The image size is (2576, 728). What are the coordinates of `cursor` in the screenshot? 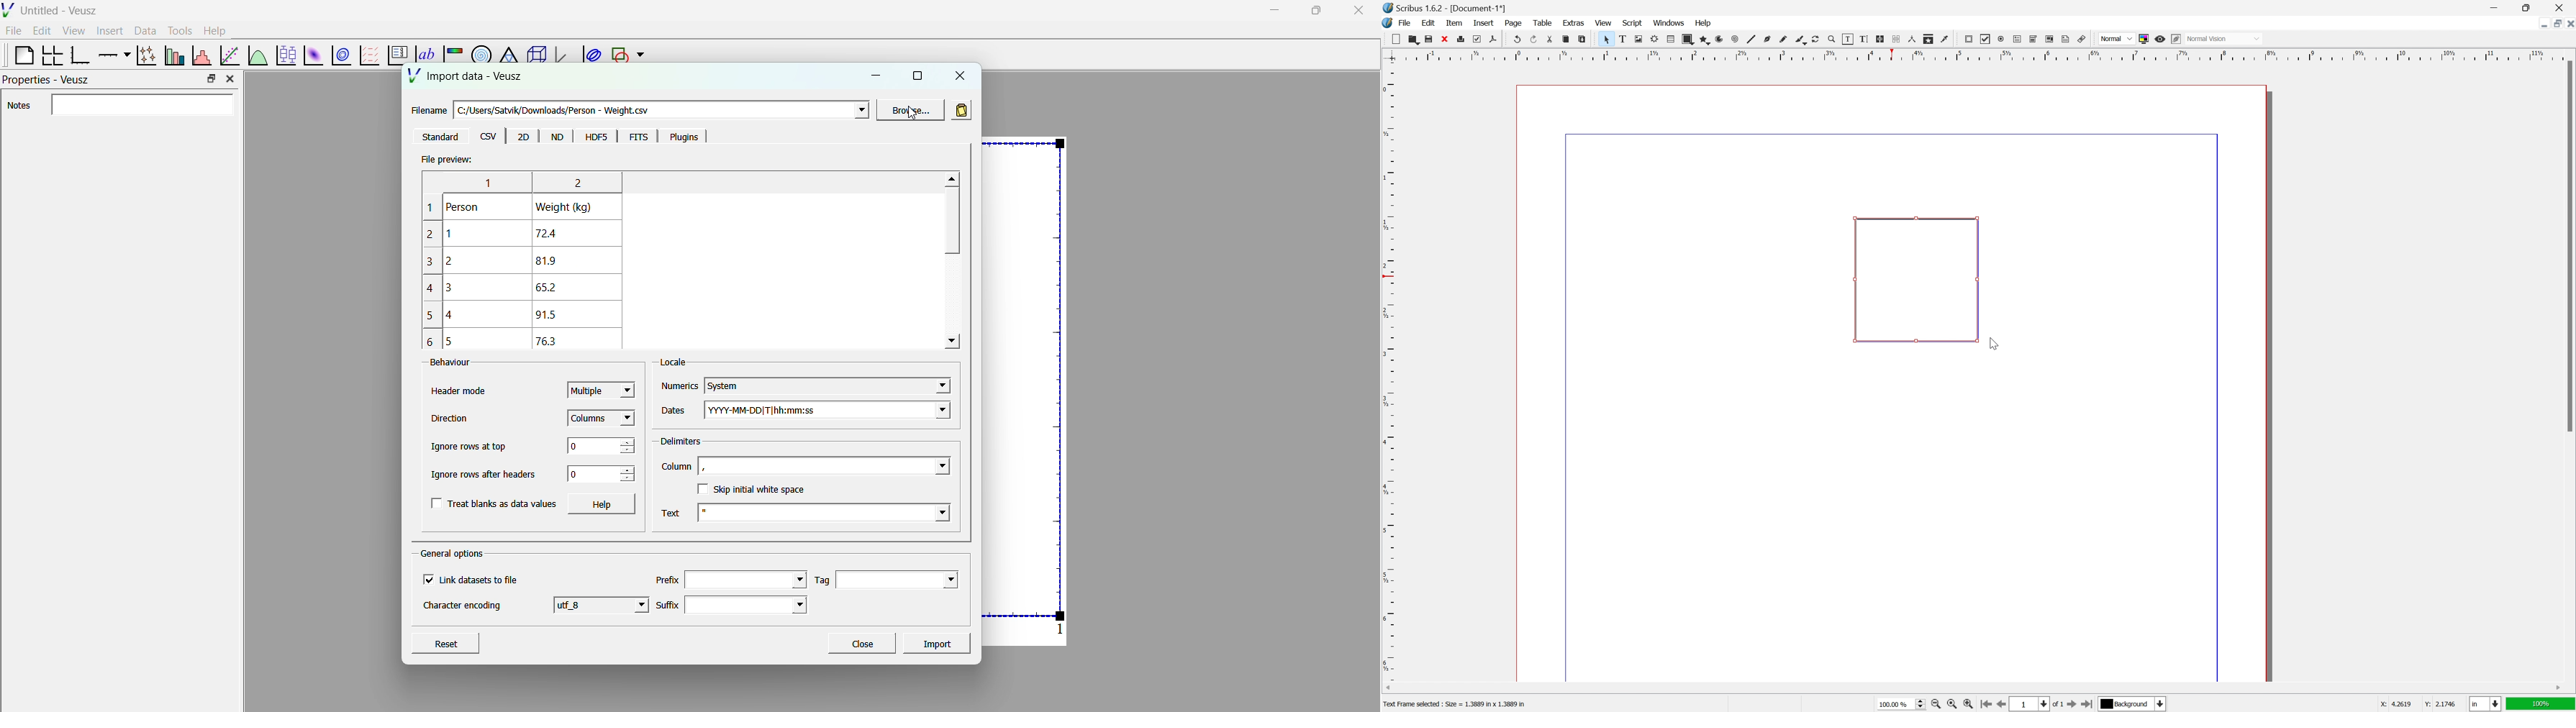 It's located at (913, 119).